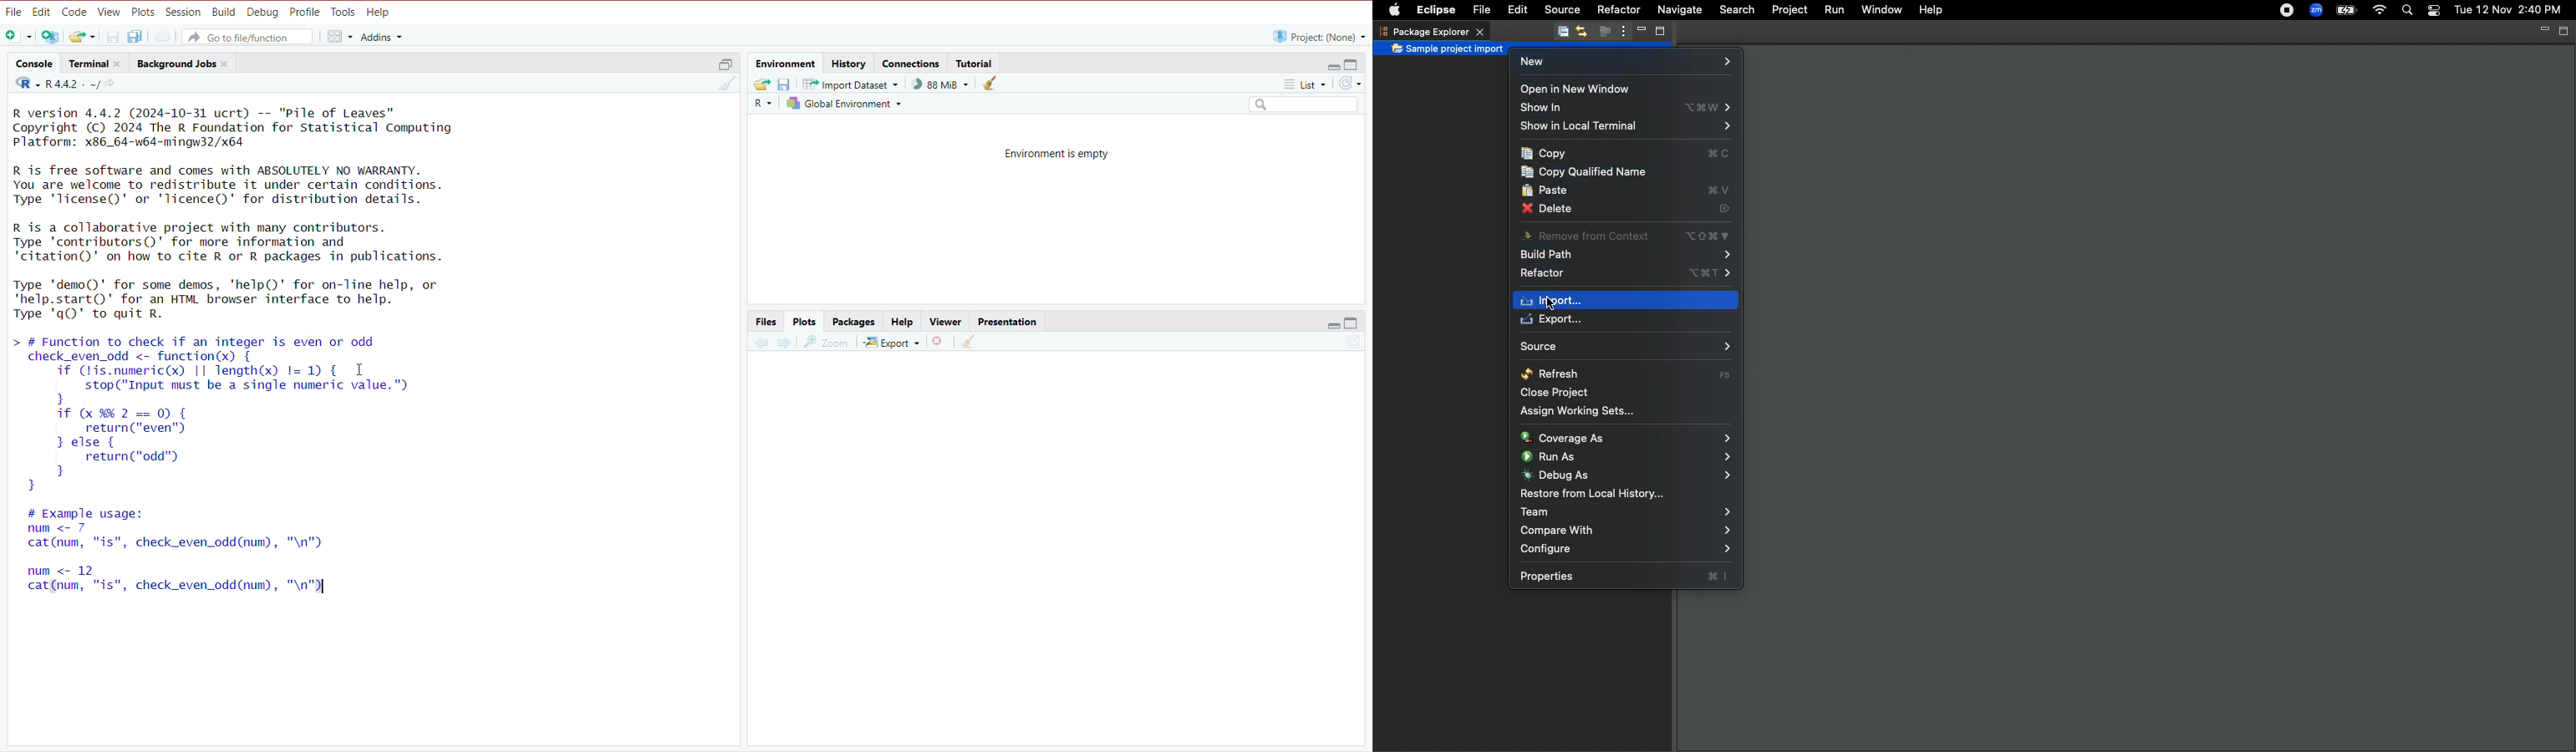  I want to click on connections, so click(912, 65).